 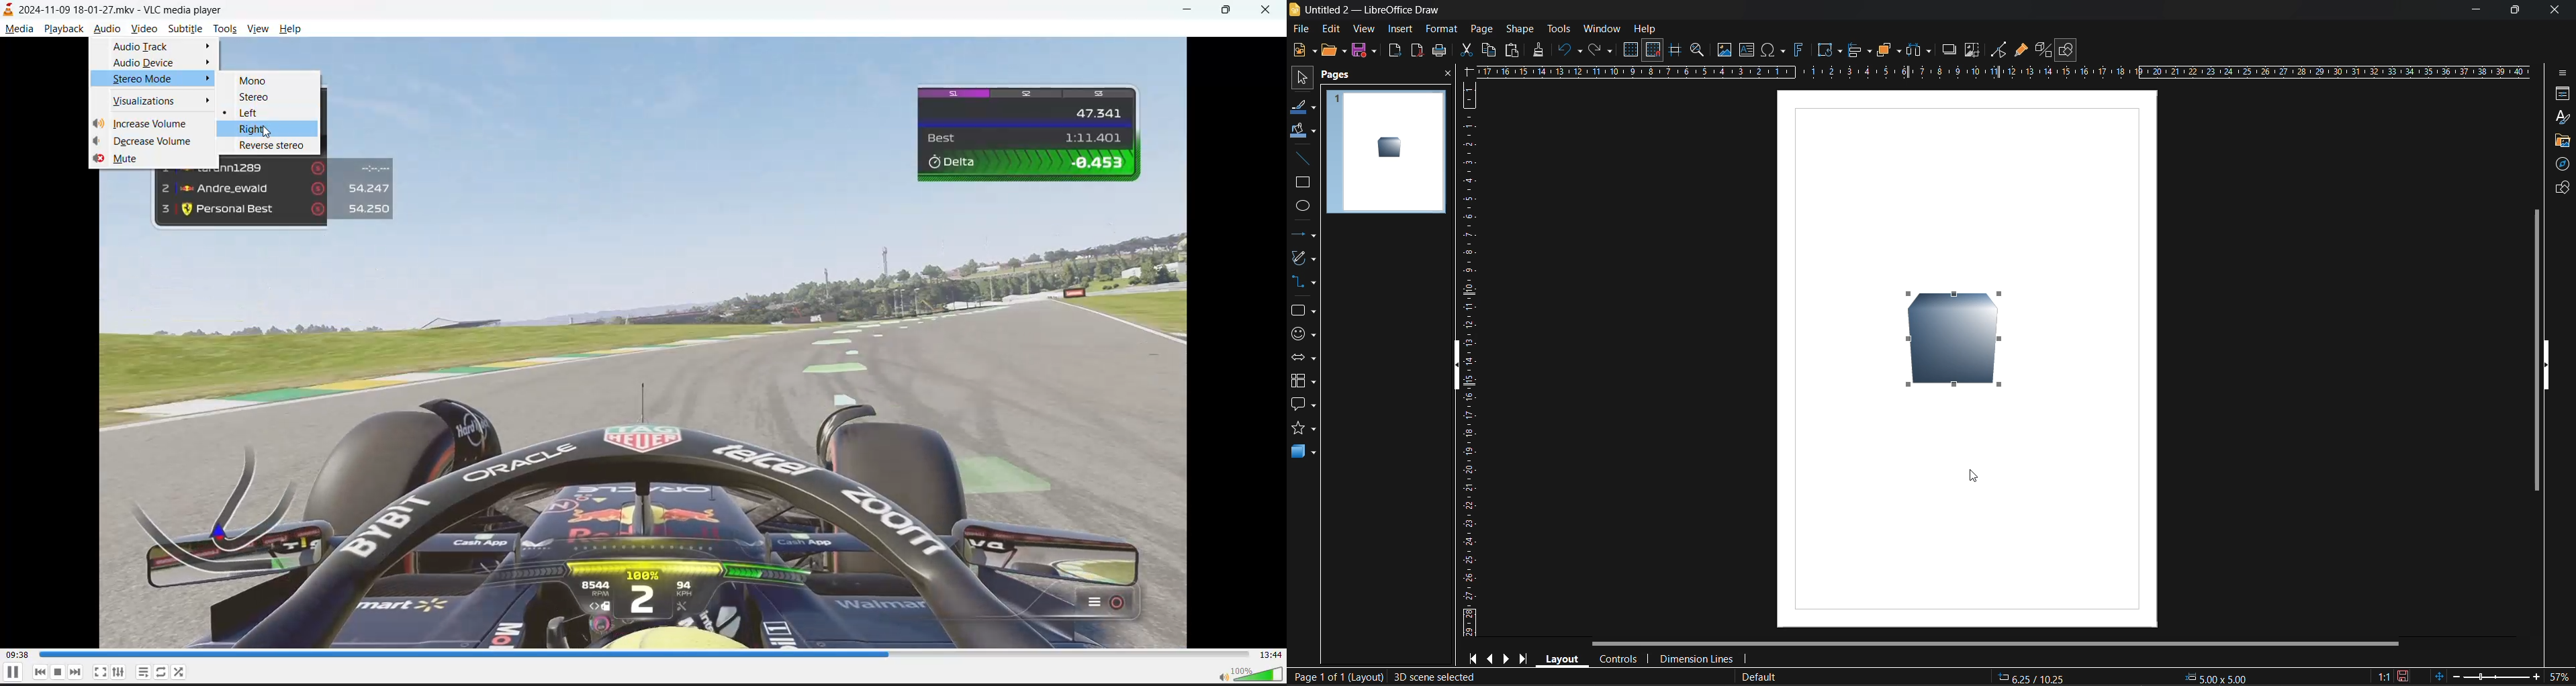 What do you see at coordinates (1564, 658) in the screenshot?
I see `layout` at bounding box center [1564, 658].